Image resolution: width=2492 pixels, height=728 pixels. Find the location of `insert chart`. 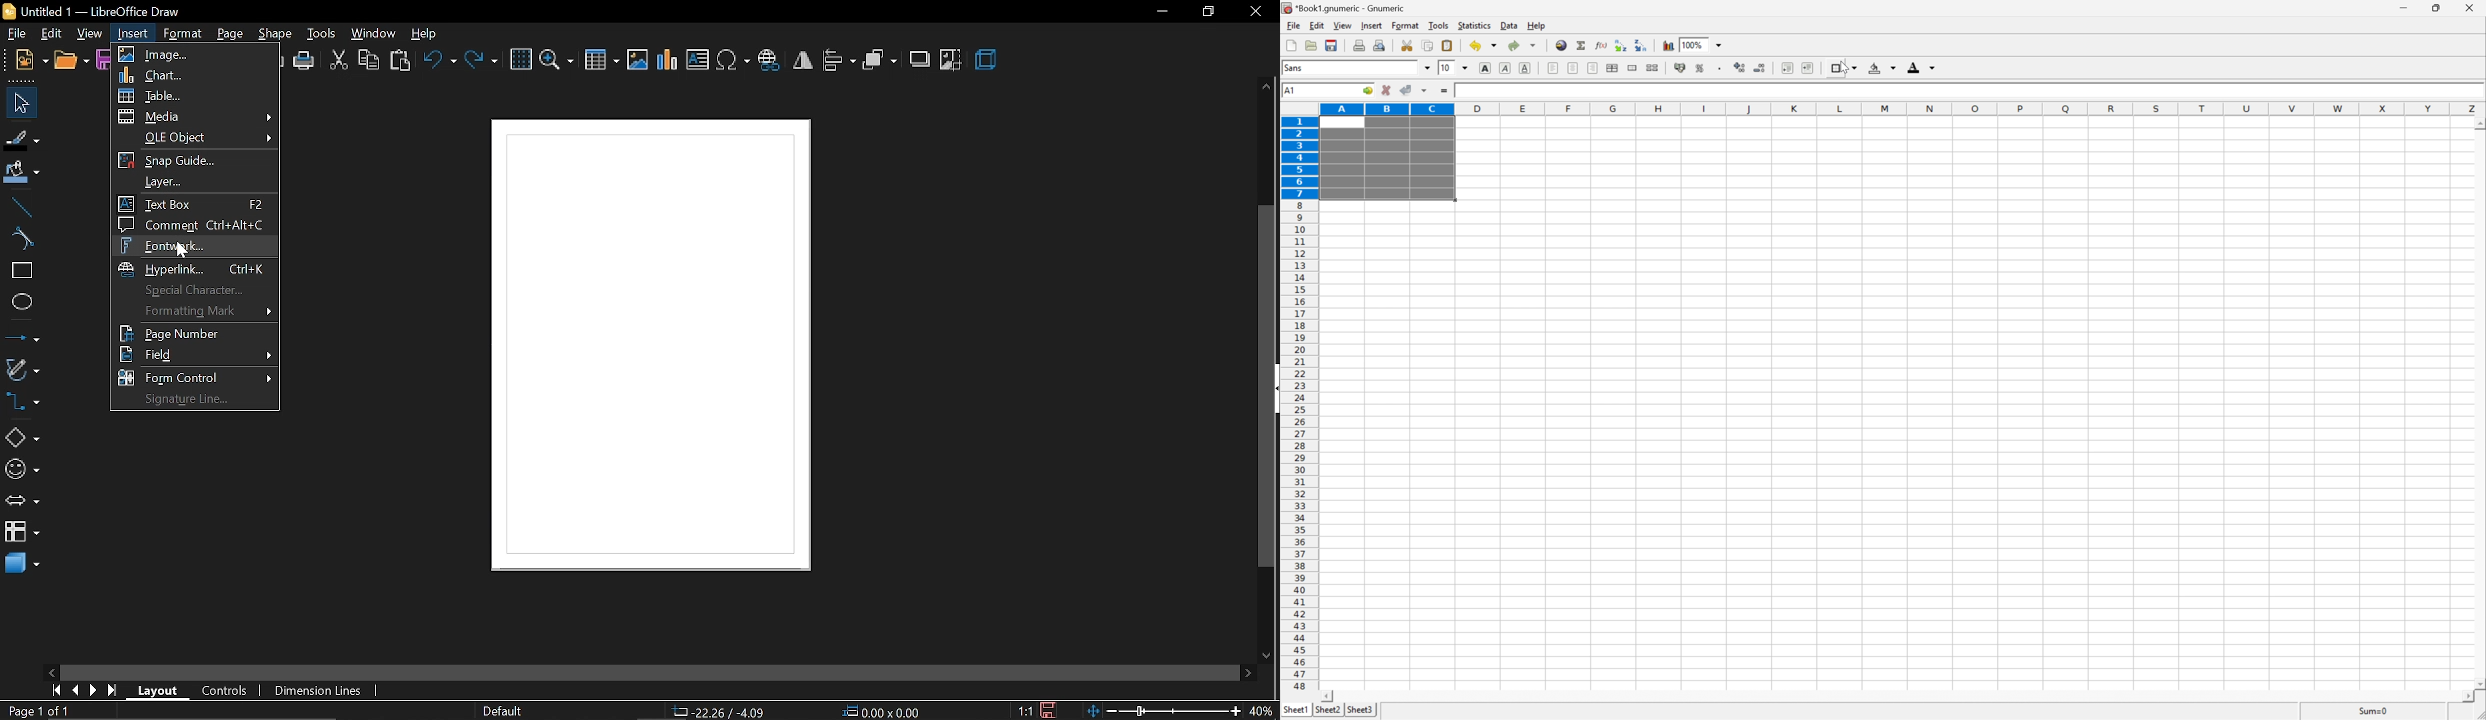

insert chart is located at coordinates (668, 63).